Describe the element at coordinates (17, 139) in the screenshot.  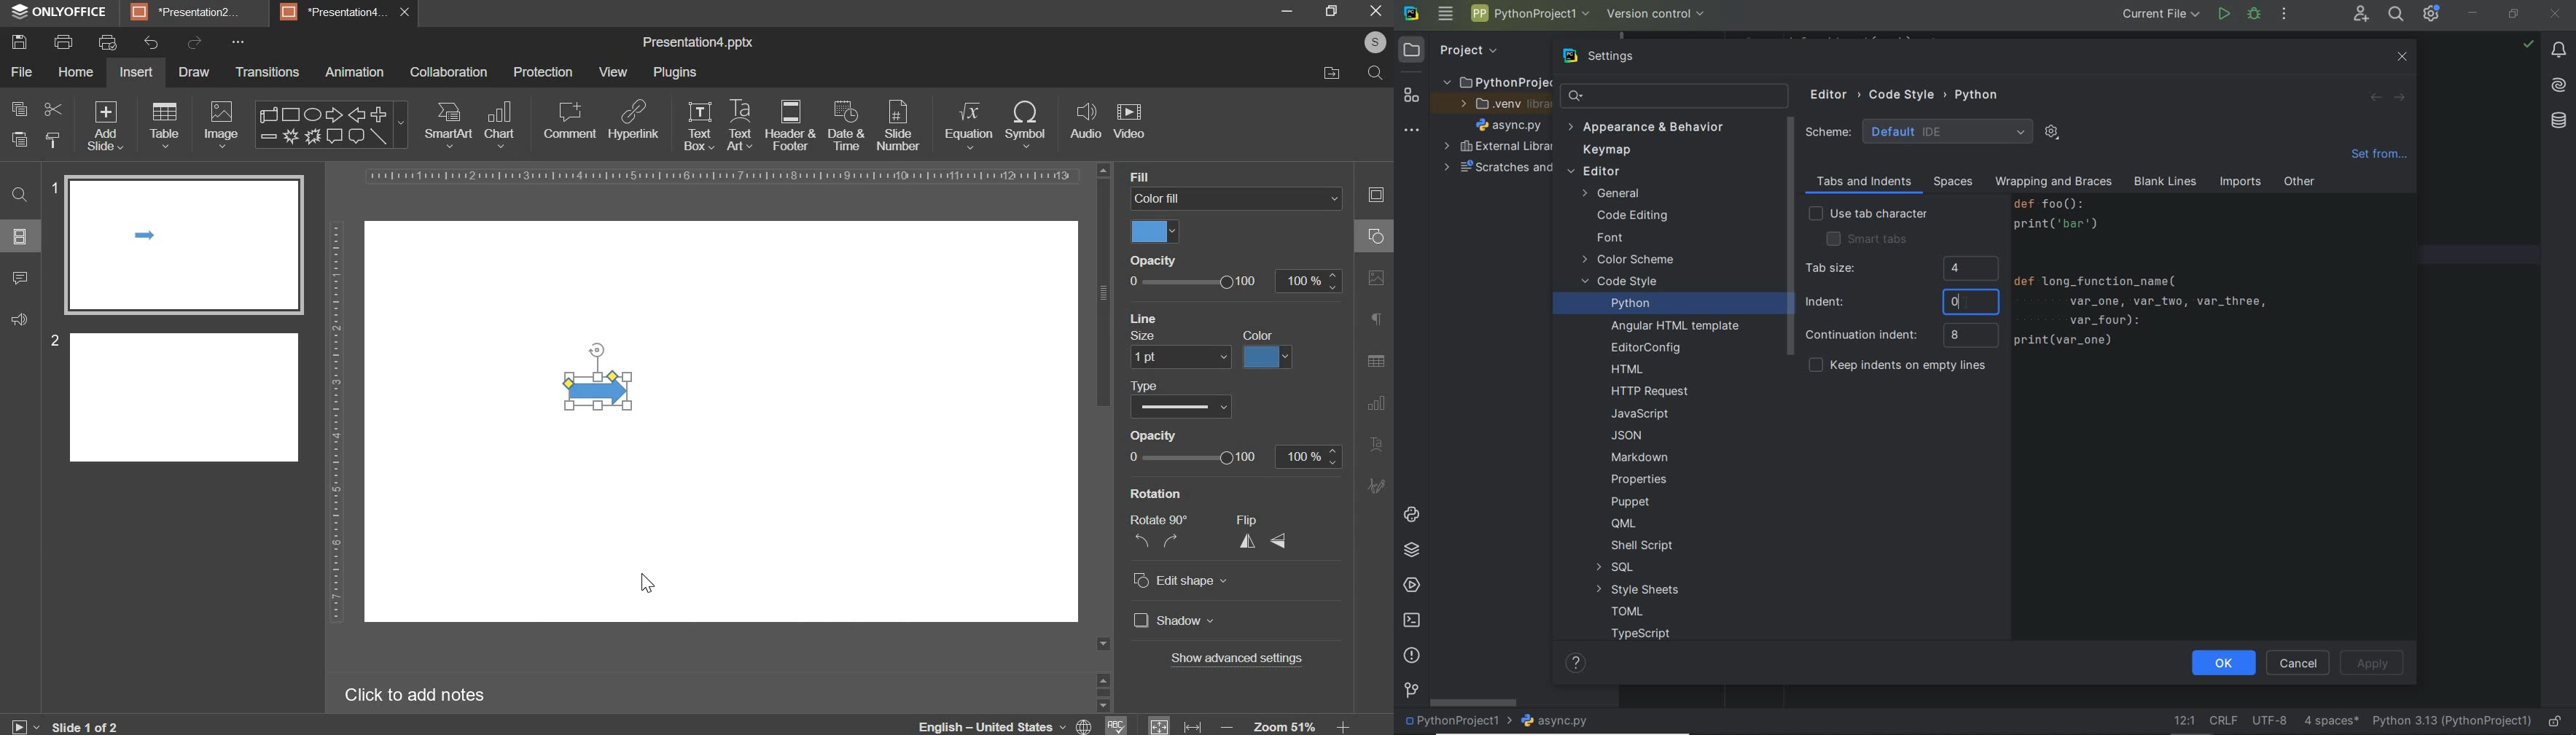
I see `paste` at that location.